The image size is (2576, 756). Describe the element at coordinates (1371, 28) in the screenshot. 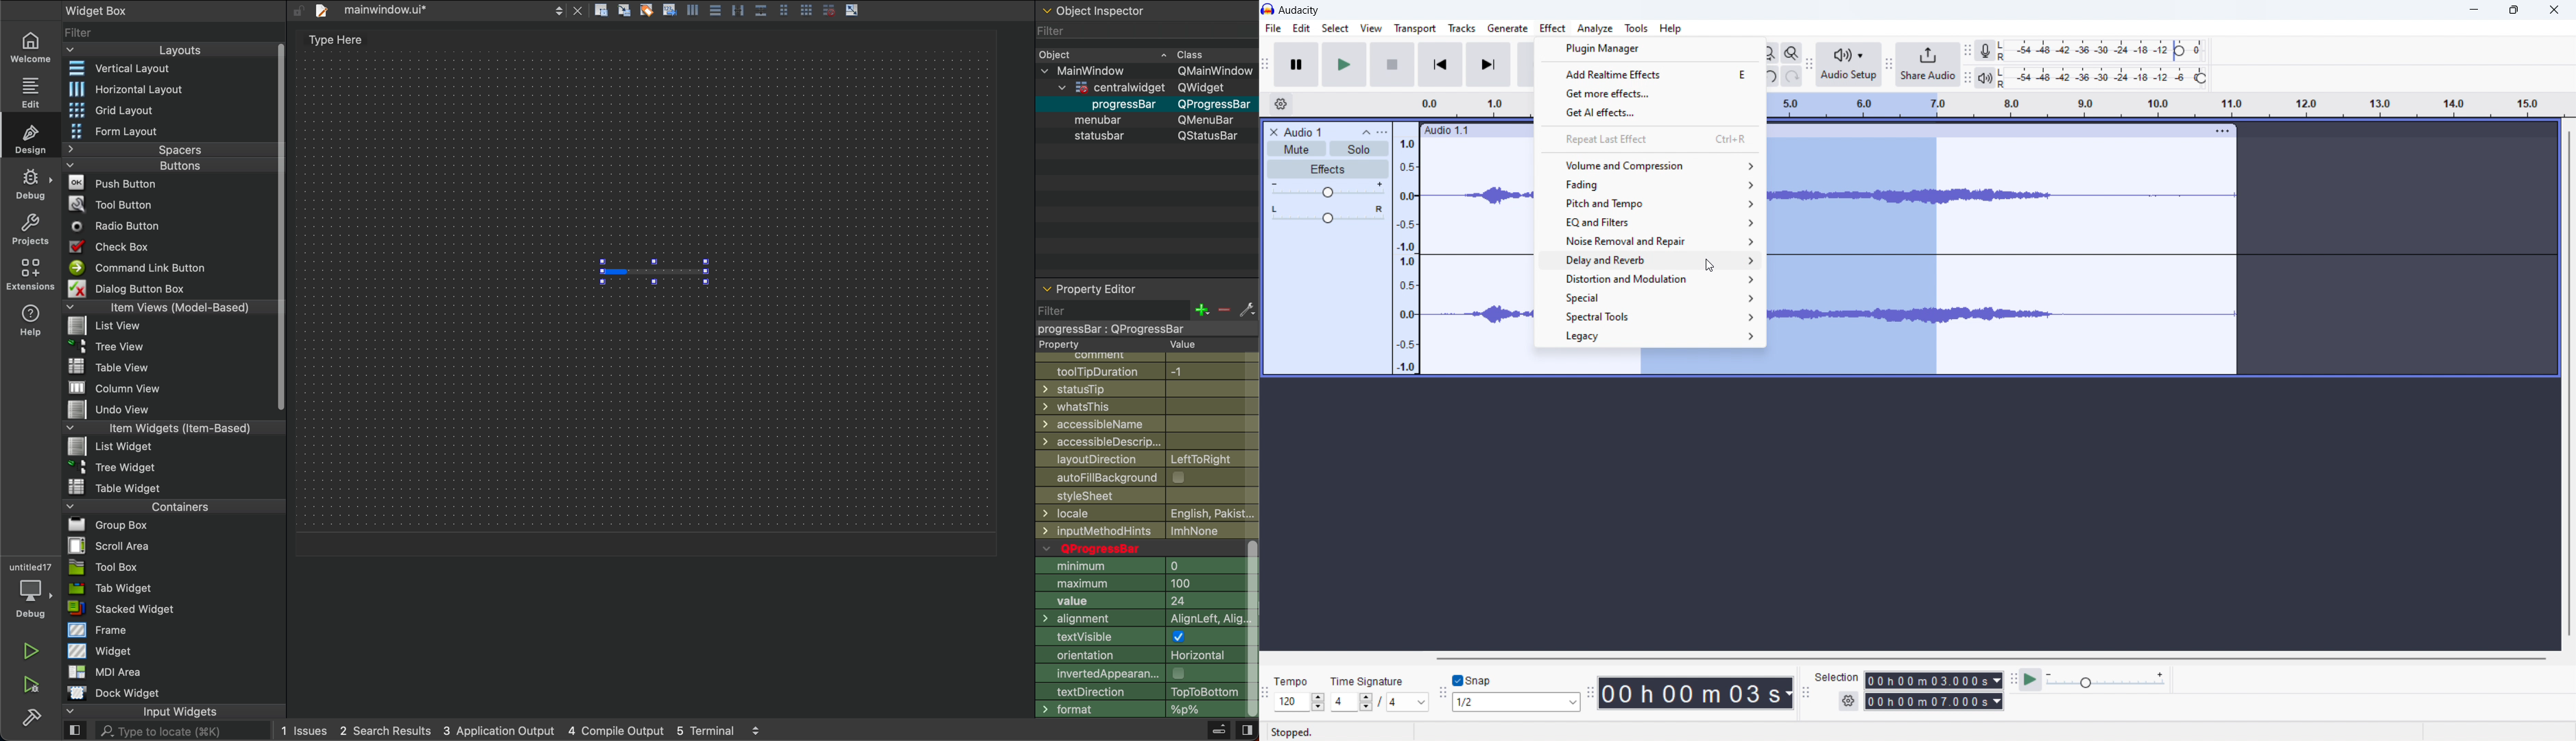

I see `view` at that location.